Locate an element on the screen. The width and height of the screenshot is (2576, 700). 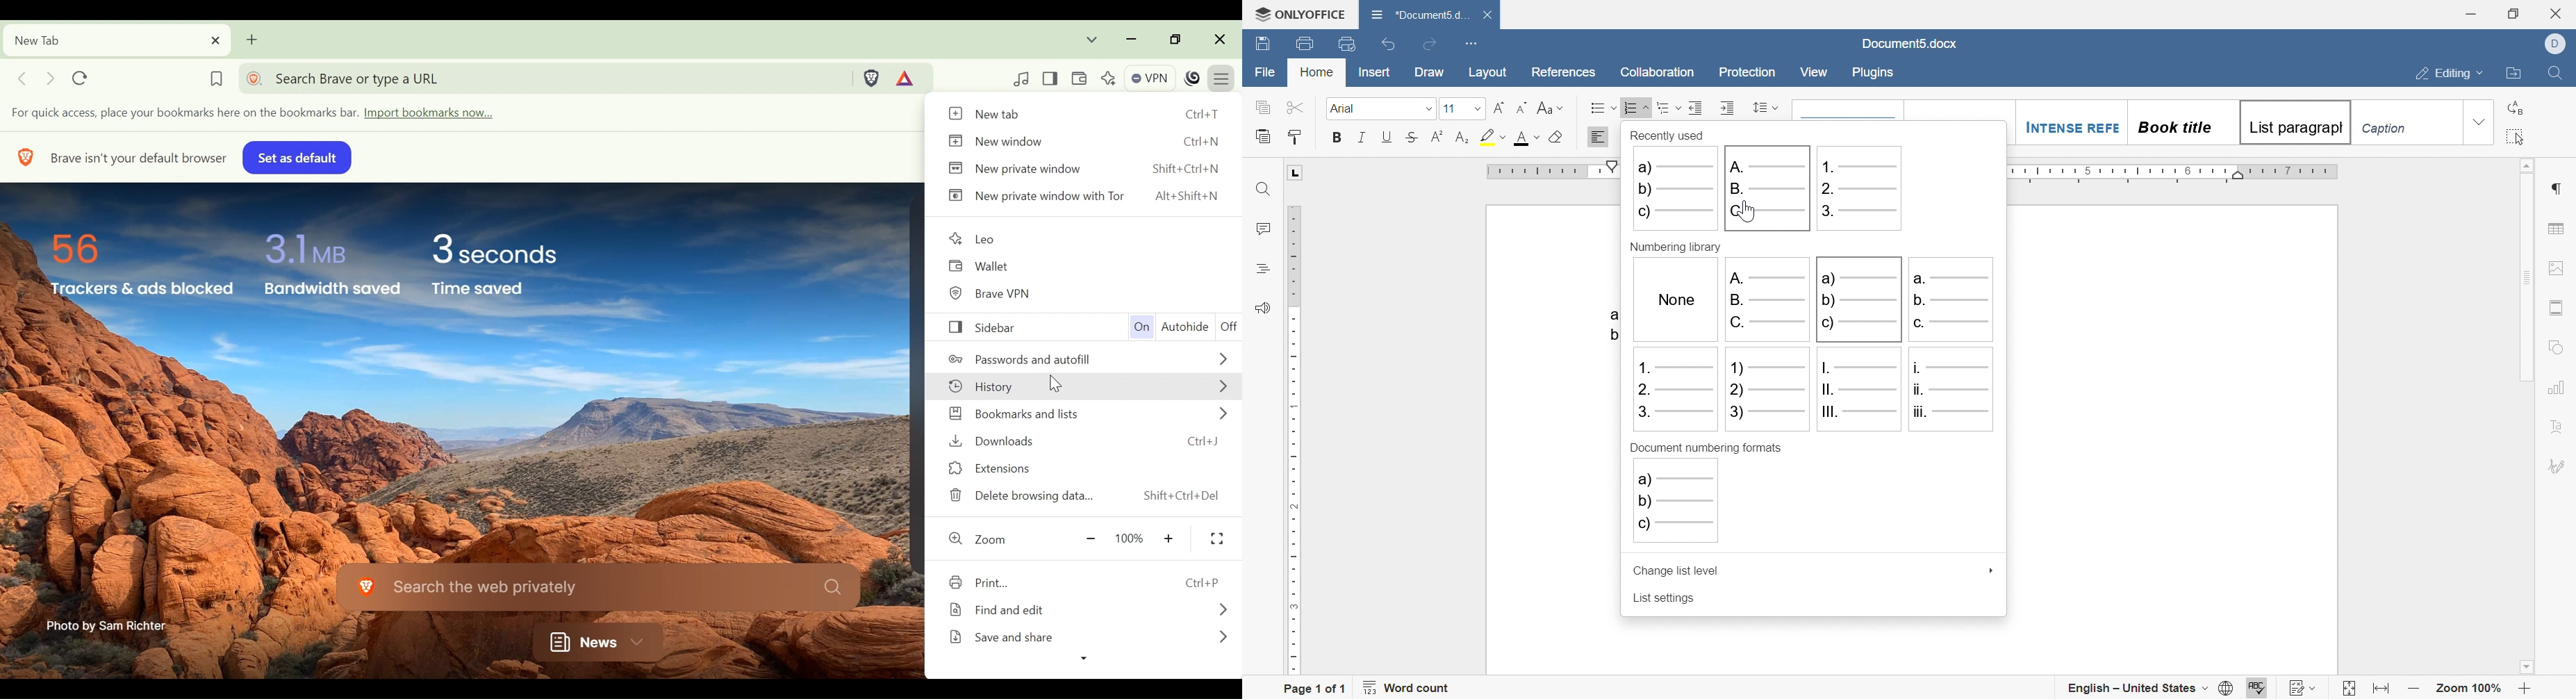
Delete browsing data... Shift+Ctrl+Del is located at coordinates (1087, 497).